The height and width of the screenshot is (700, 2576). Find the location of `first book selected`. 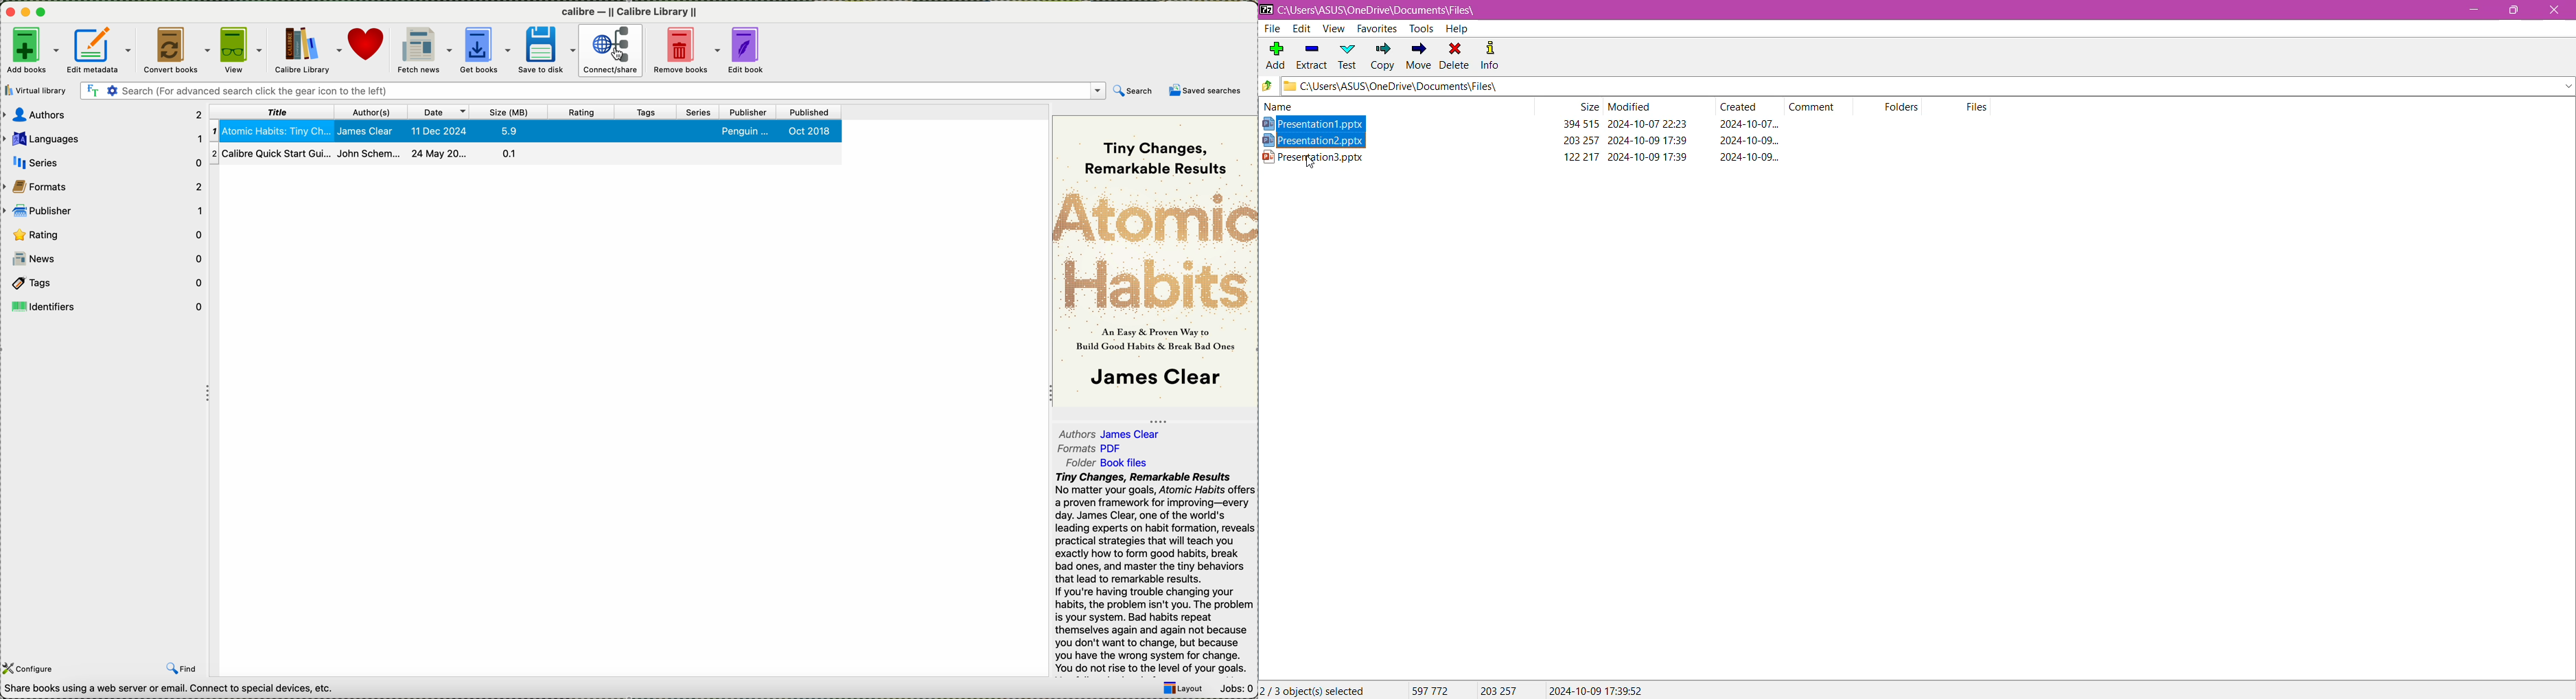

first book selected is located at coordinates (525, 131).